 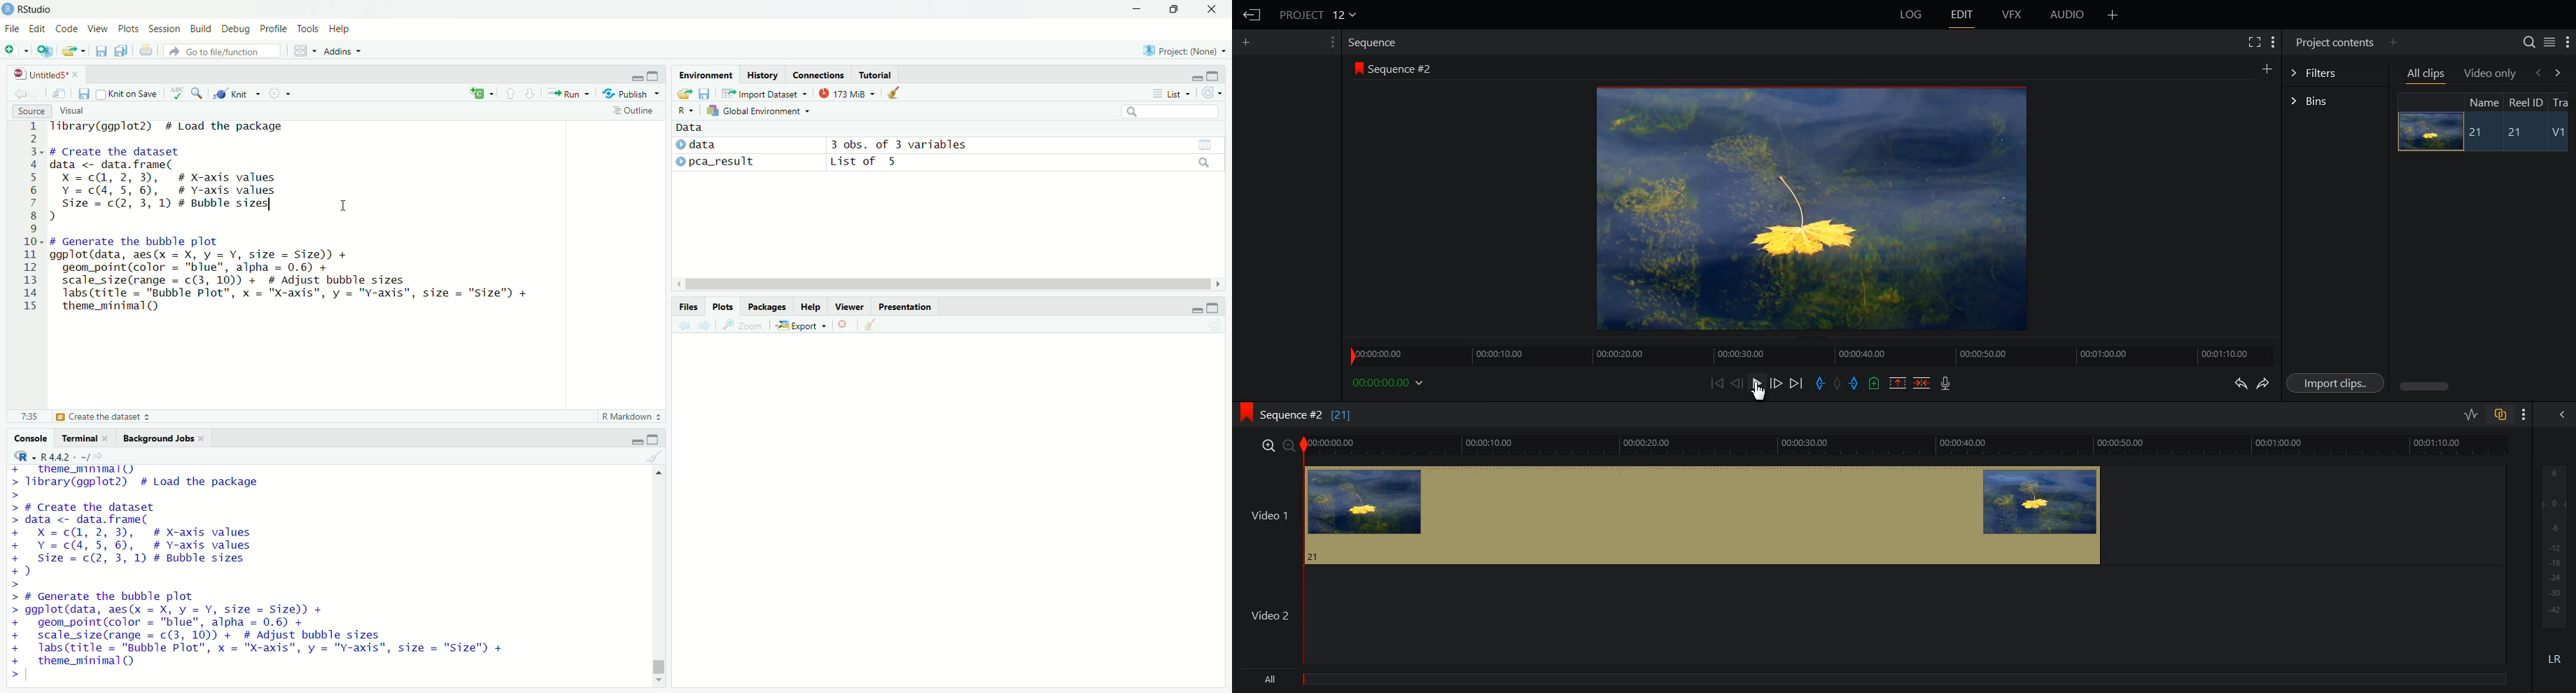 What do you see at coordinates (201, 30) in the screenshot?
I see `build` at bounding box center [201, 30].